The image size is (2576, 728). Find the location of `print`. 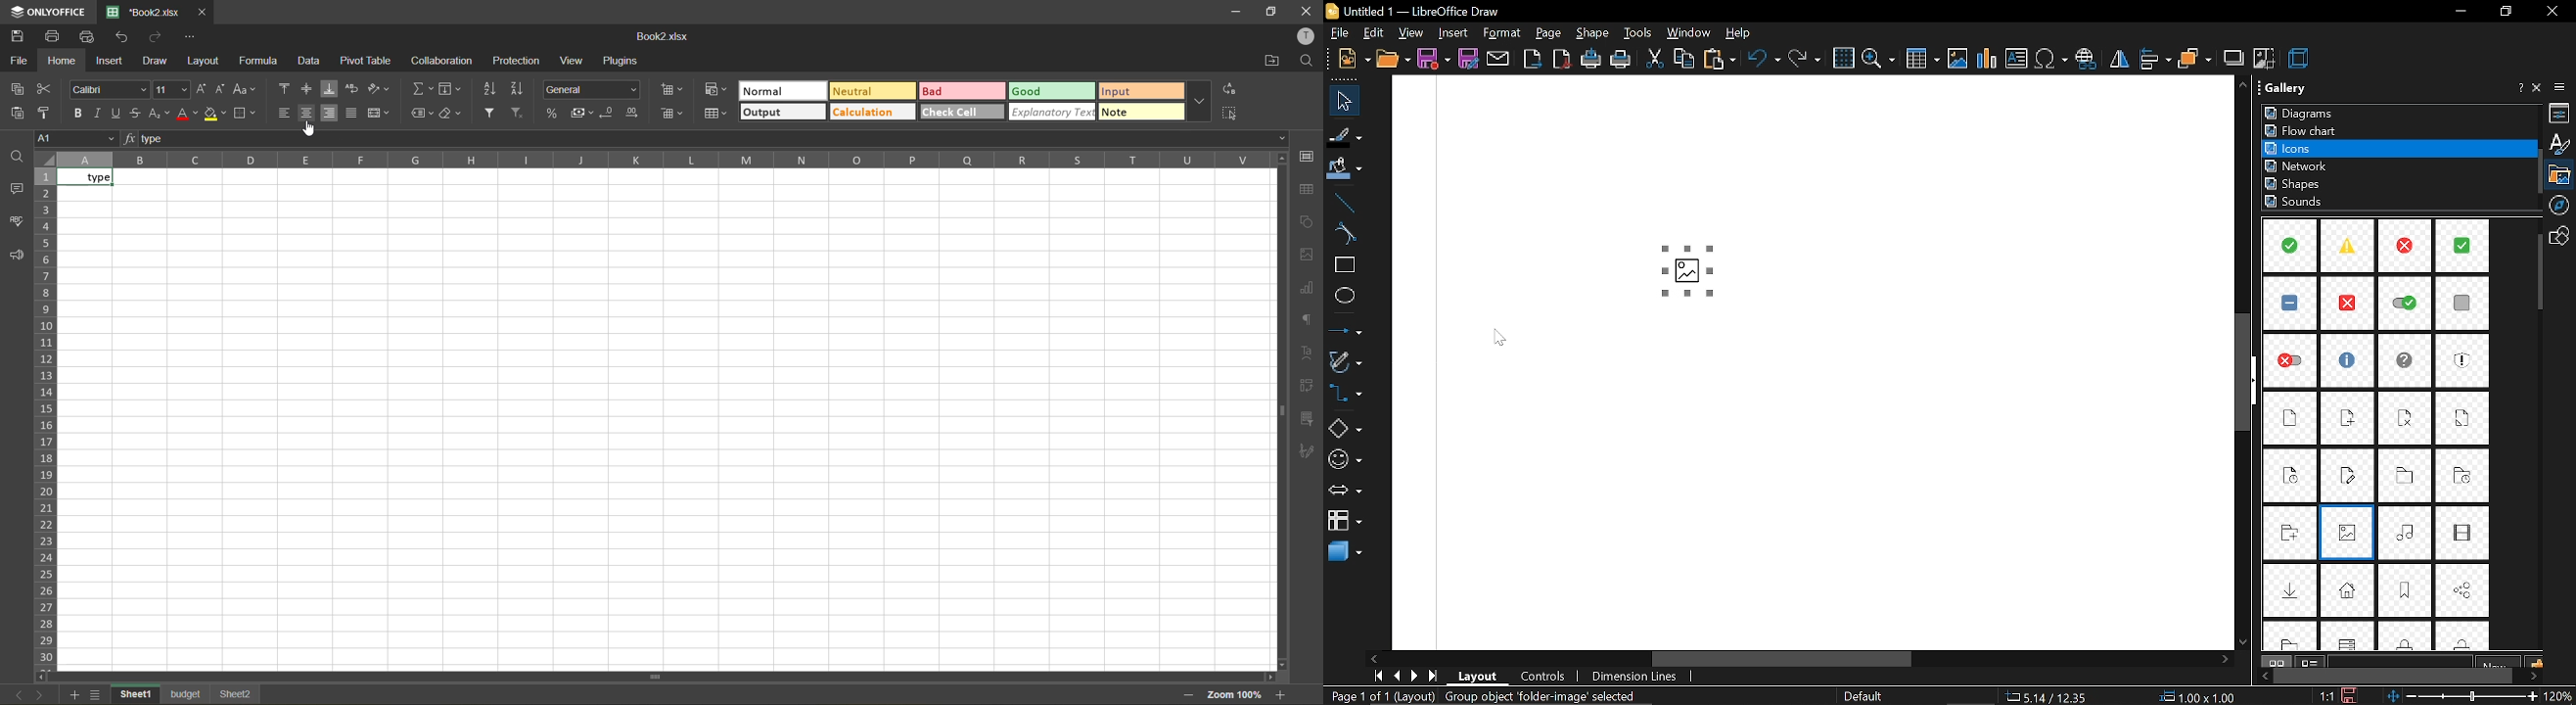

print is located at coordinates (57, 37).